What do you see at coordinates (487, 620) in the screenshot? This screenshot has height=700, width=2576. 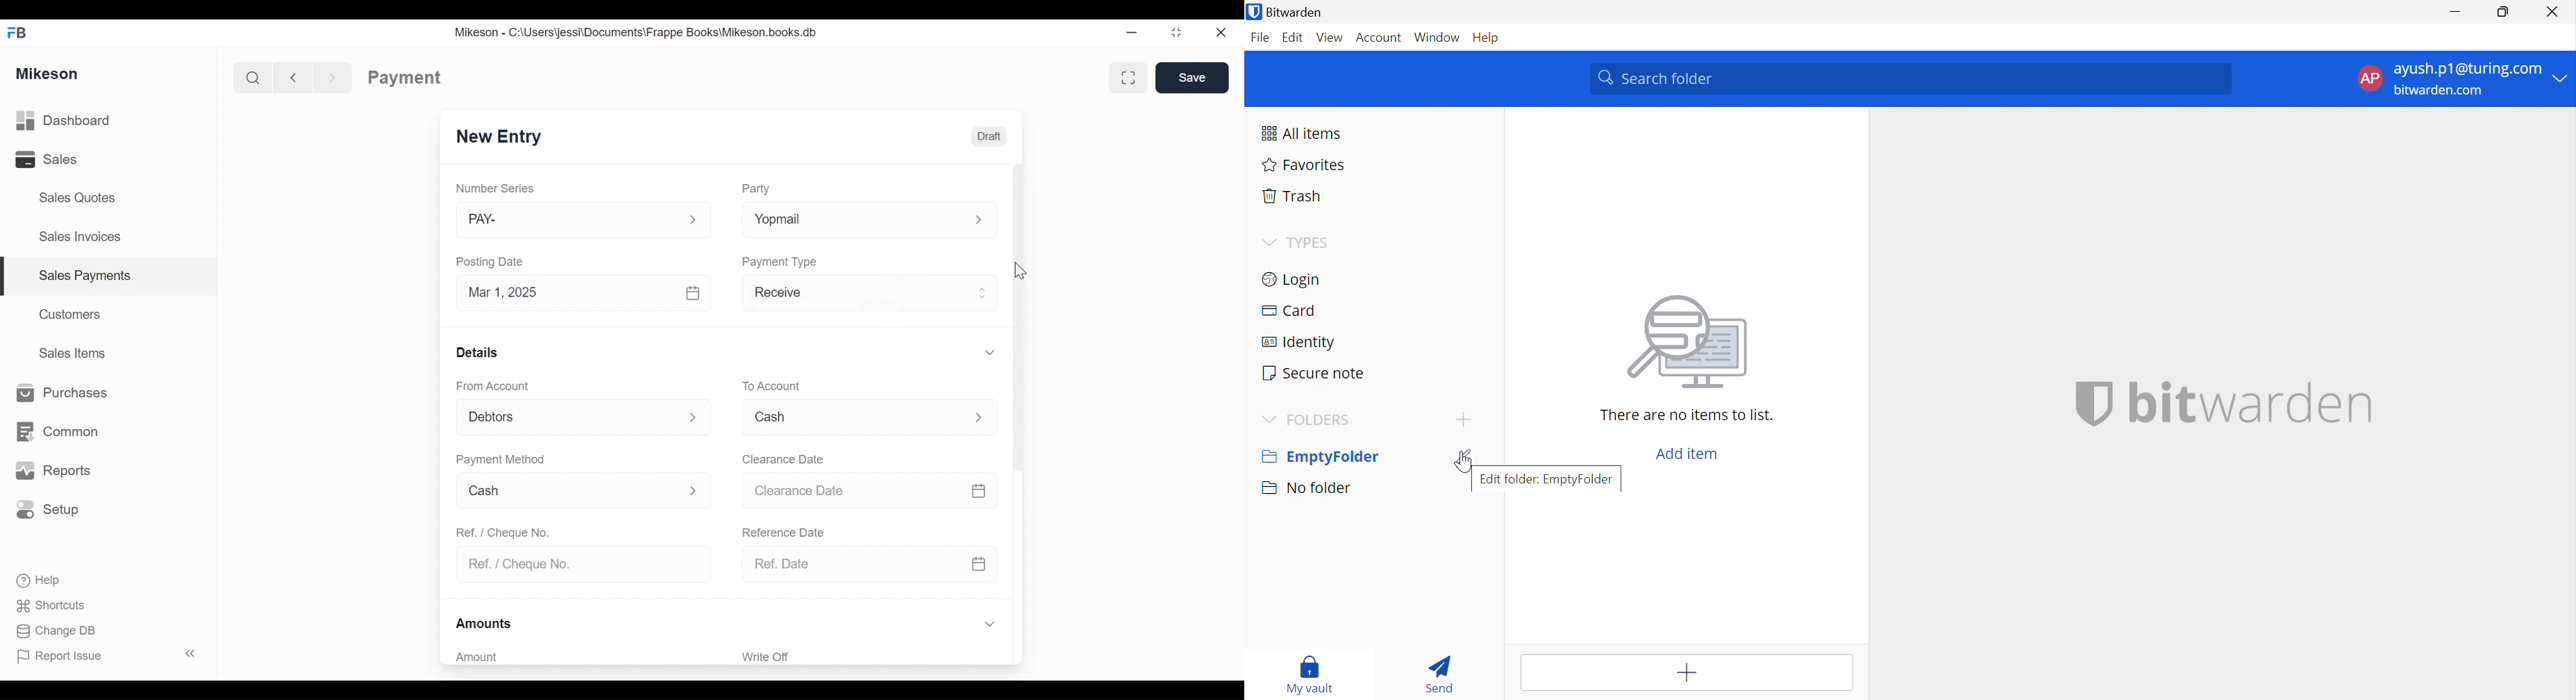 I see `Amounts` at bounding box center [487, 620].